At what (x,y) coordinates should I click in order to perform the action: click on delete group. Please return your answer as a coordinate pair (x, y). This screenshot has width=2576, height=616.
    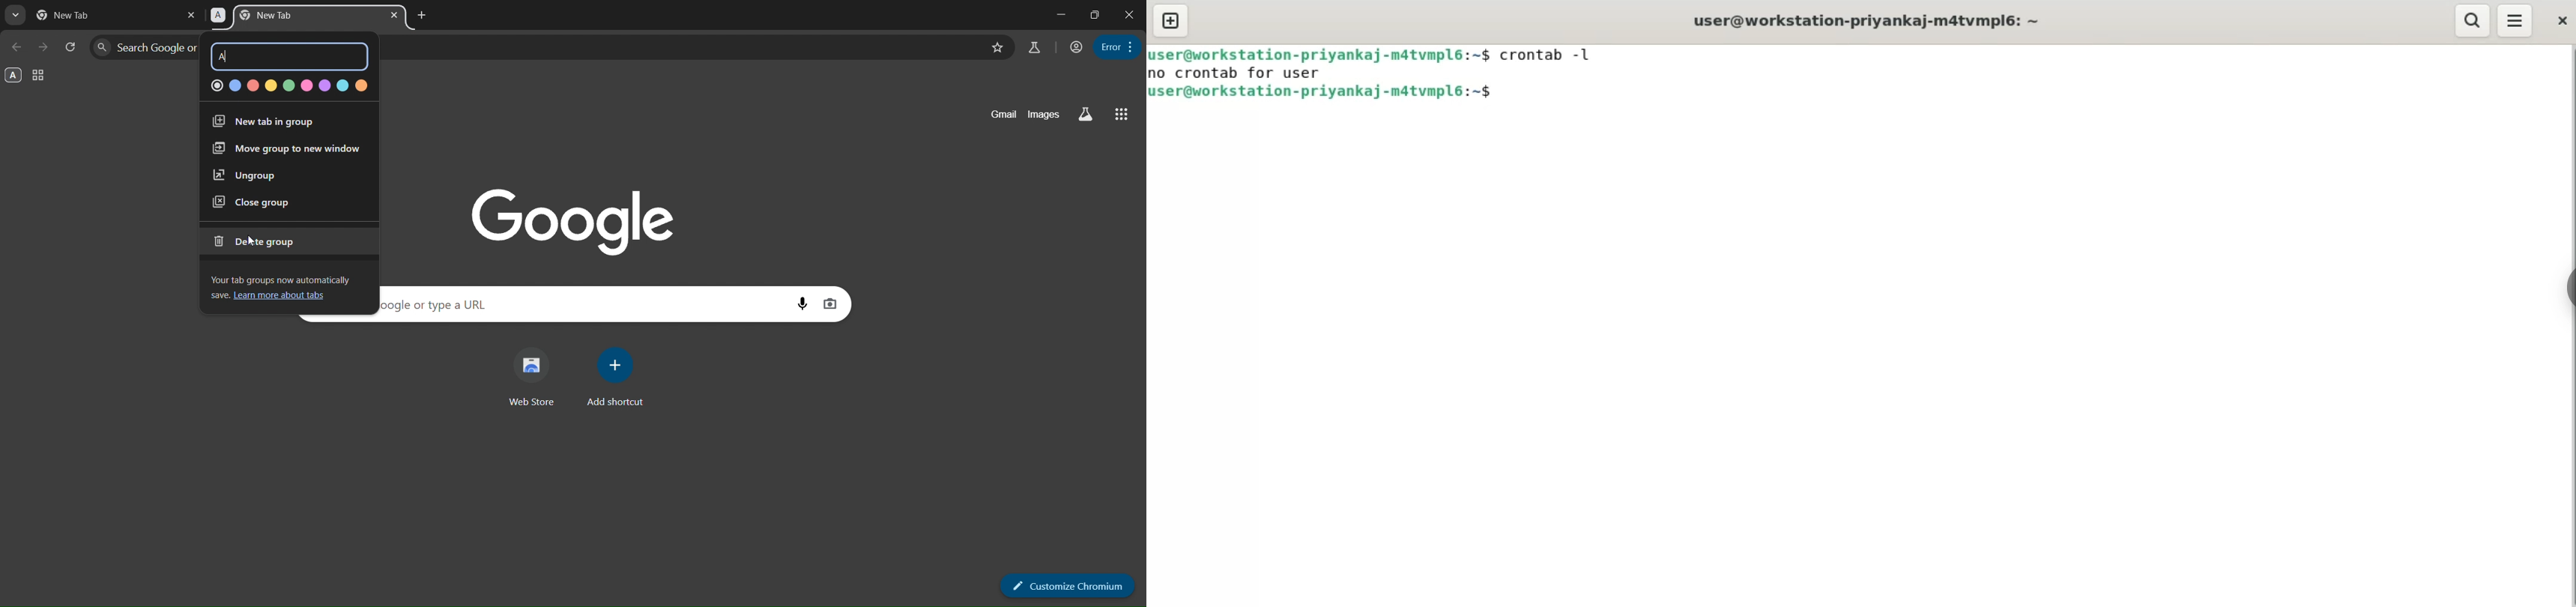
    Looking at the image, I should click on (261, 241).